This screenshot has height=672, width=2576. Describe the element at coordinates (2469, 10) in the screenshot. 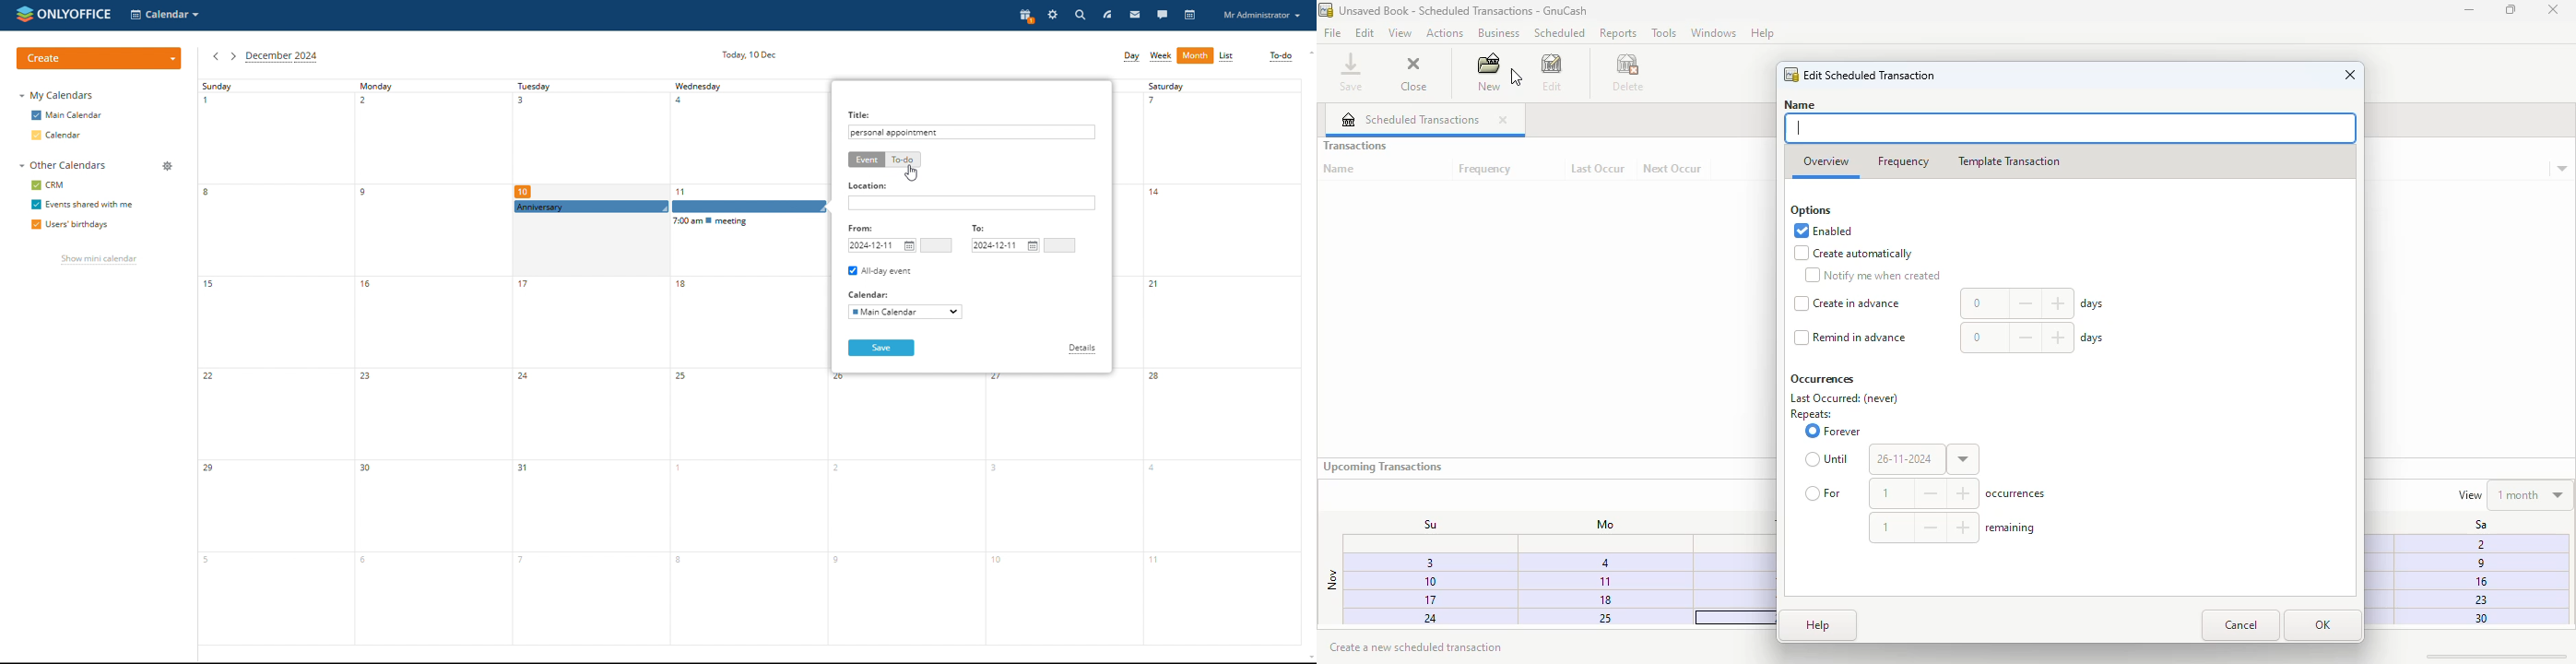

I see `minimize` at that location.